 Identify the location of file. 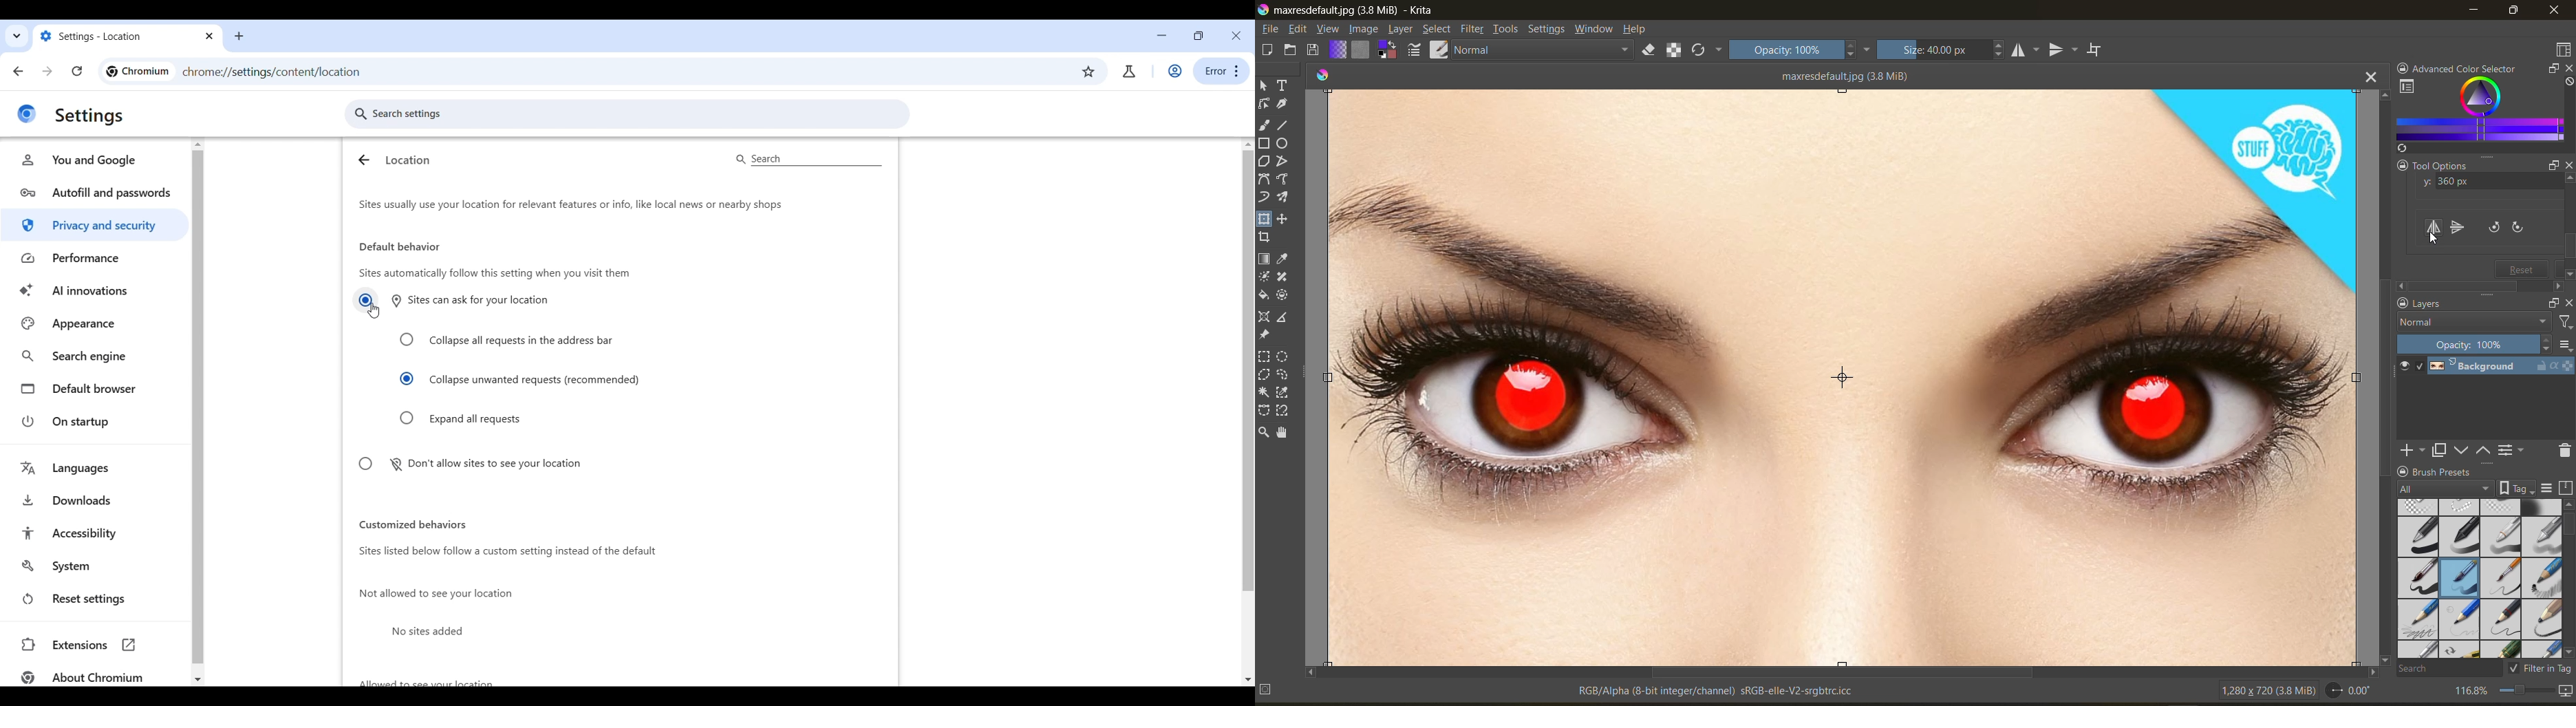
(1272, 29).